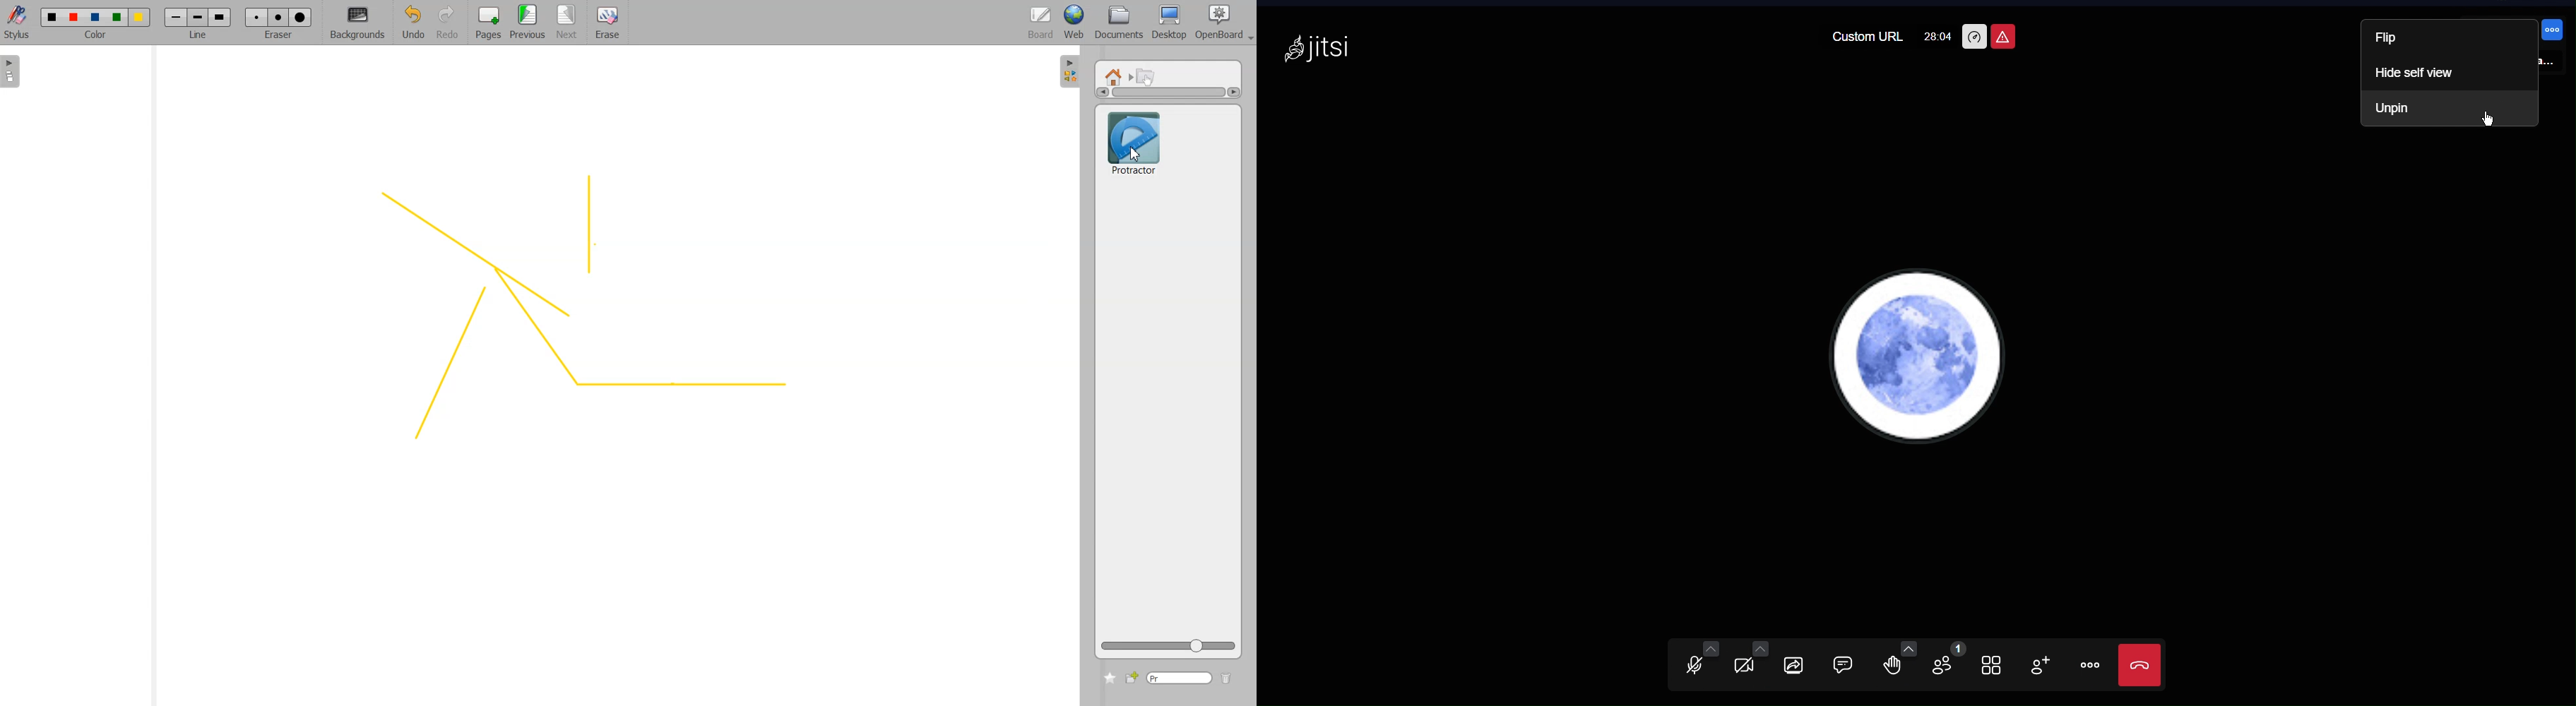  Describe the element at coordinates (1853, 664) in the screenshot. I see `Chat` at that location.